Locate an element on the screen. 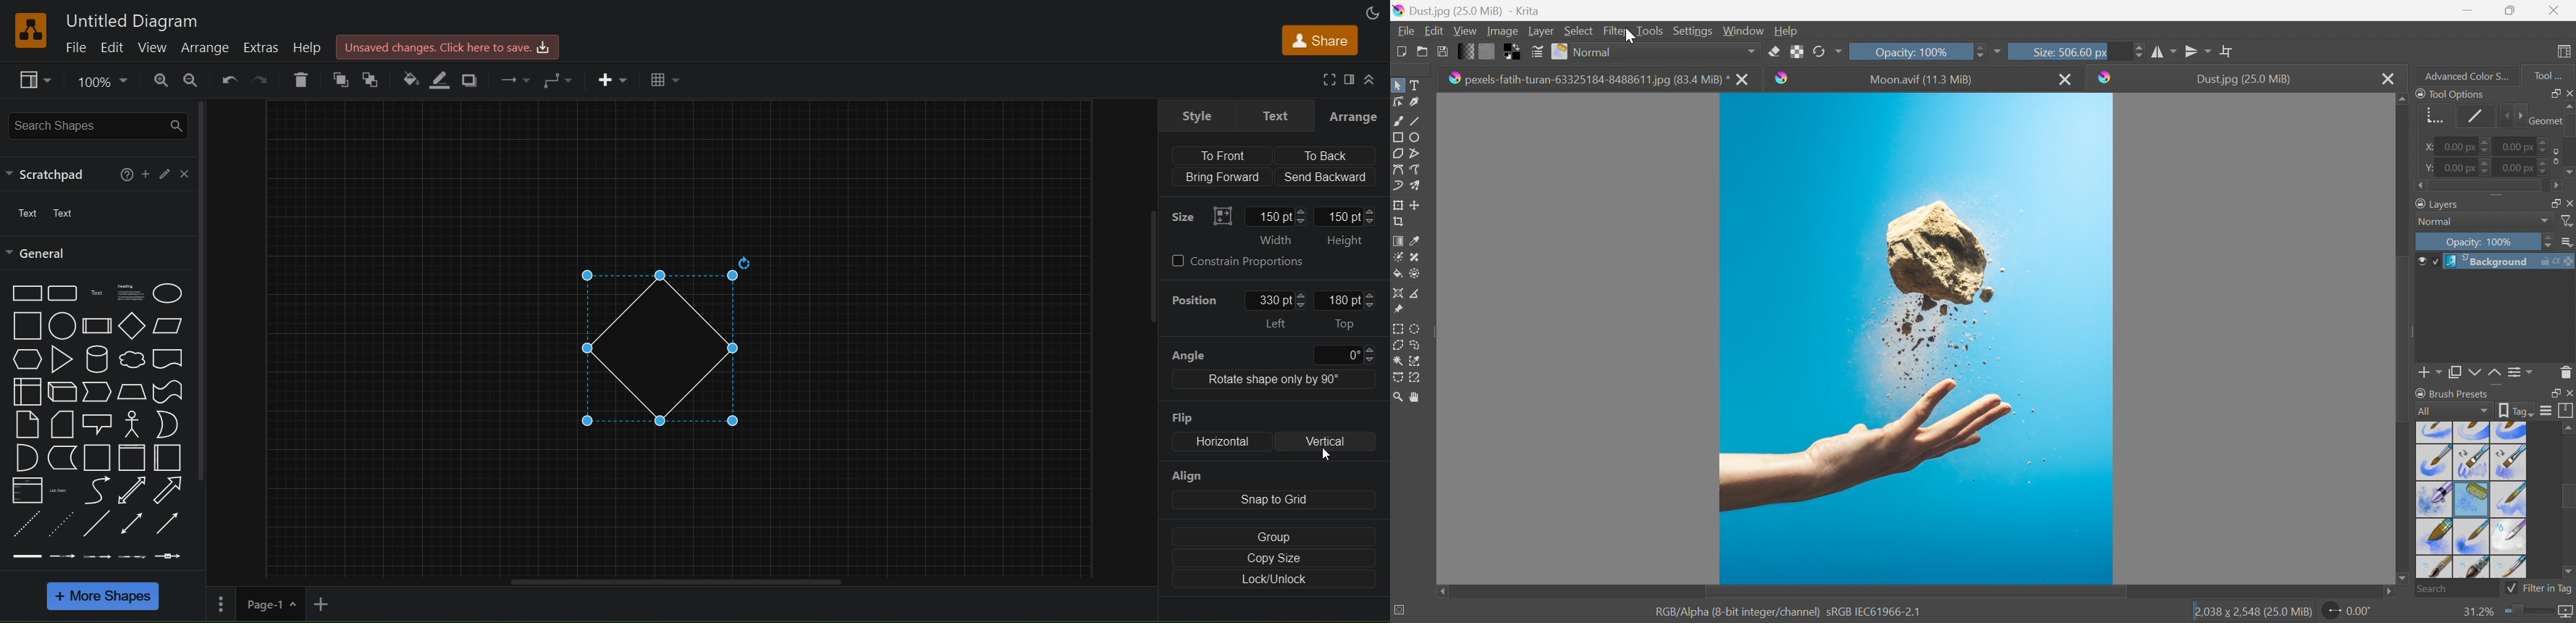 Image resolution: width=2576 pixels, height=644 pixels. title is located at coordinates (129, 18).